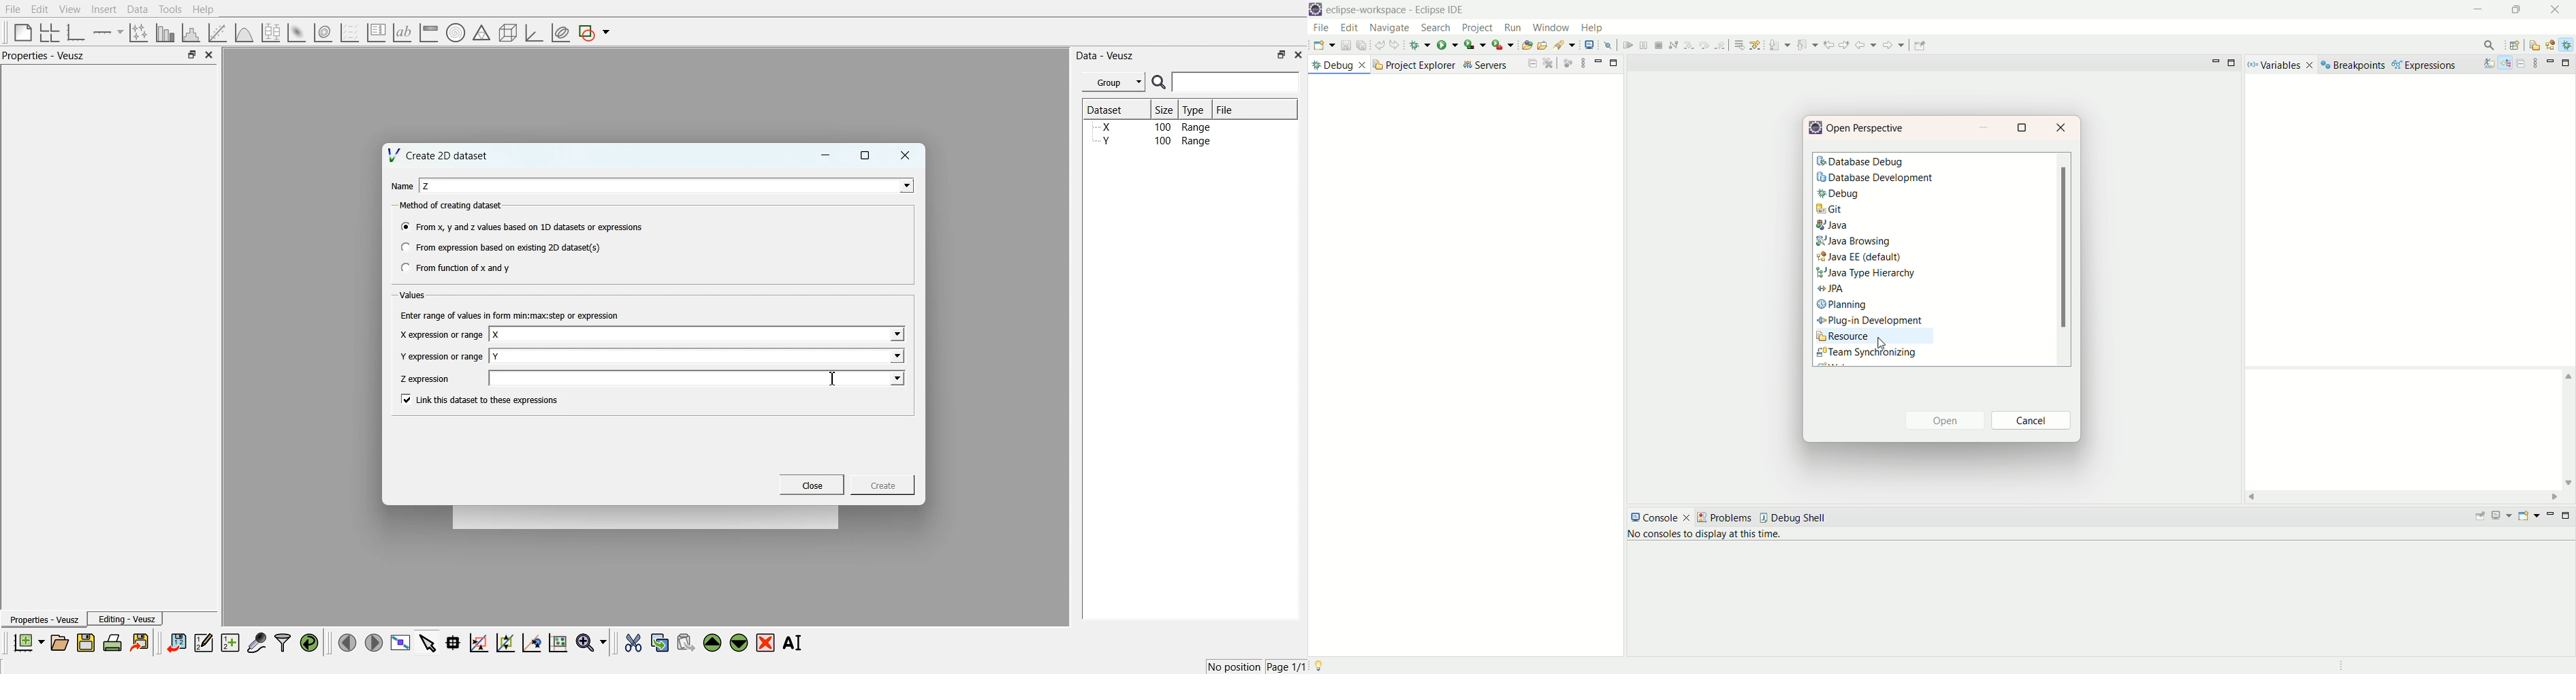  I want to click on Close, so click(812, 485).